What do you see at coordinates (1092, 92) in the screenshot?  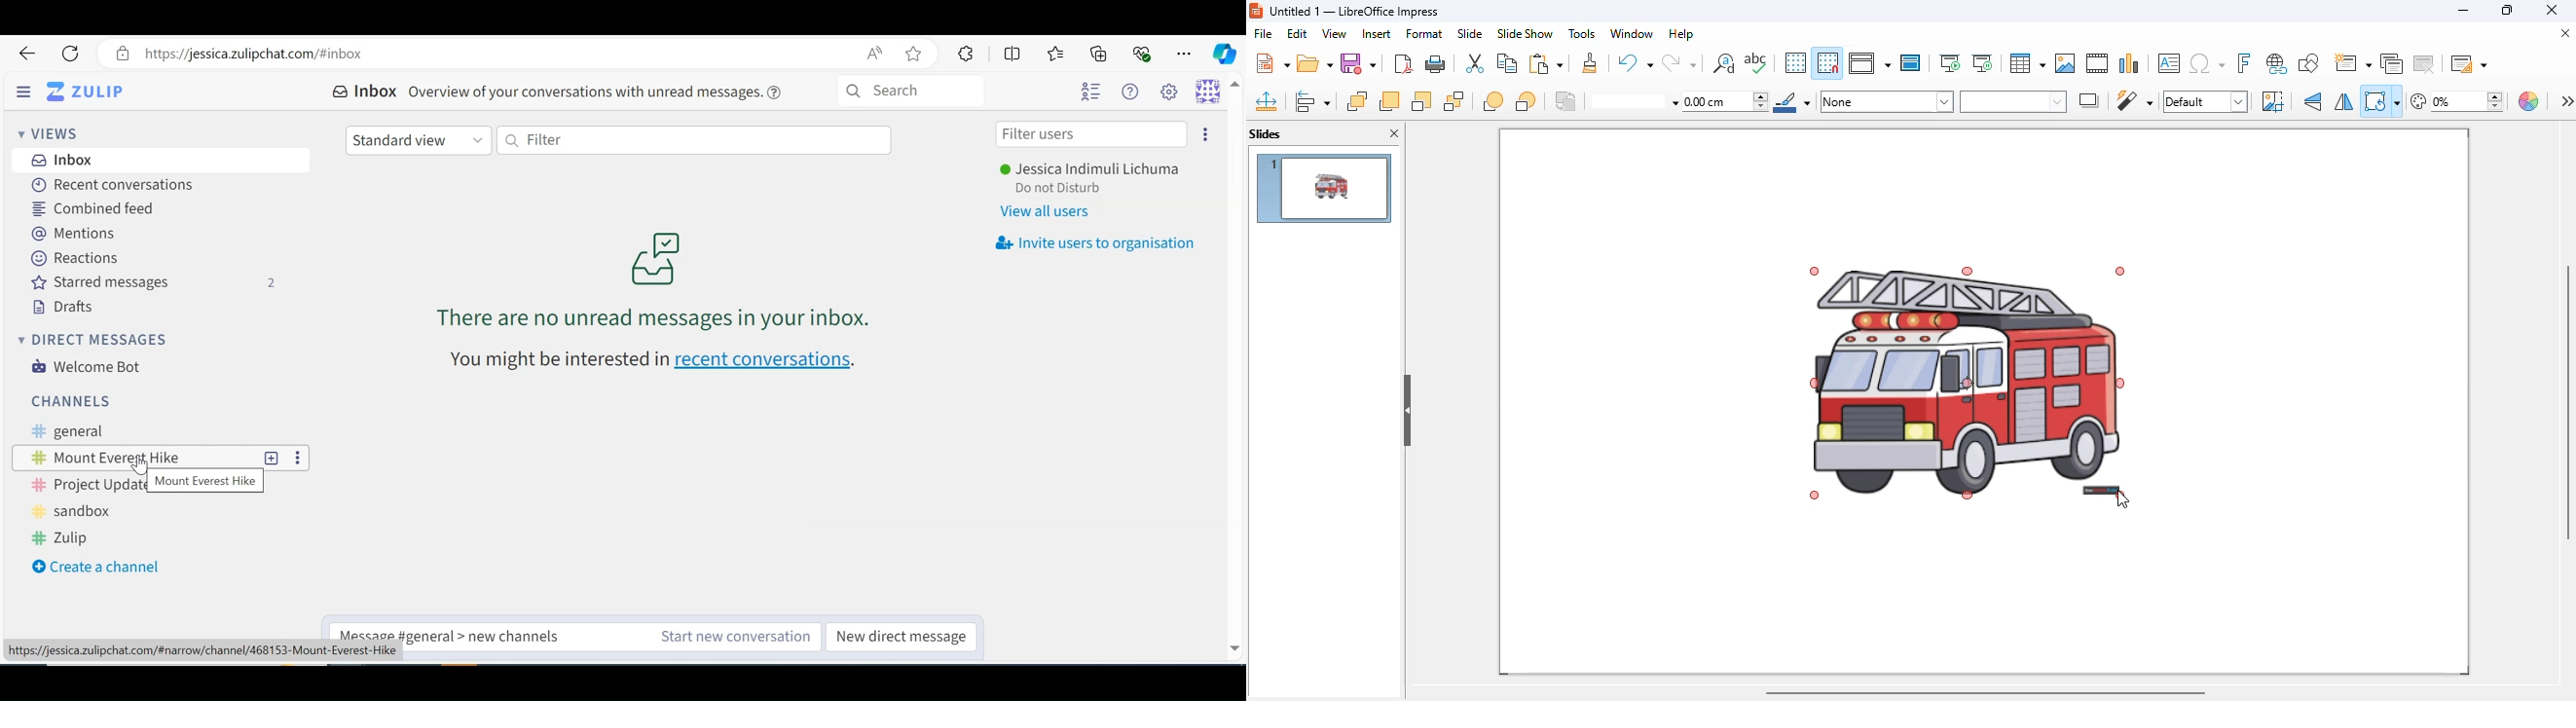 I see `Hide user list` at bounding box center [1092, 92].